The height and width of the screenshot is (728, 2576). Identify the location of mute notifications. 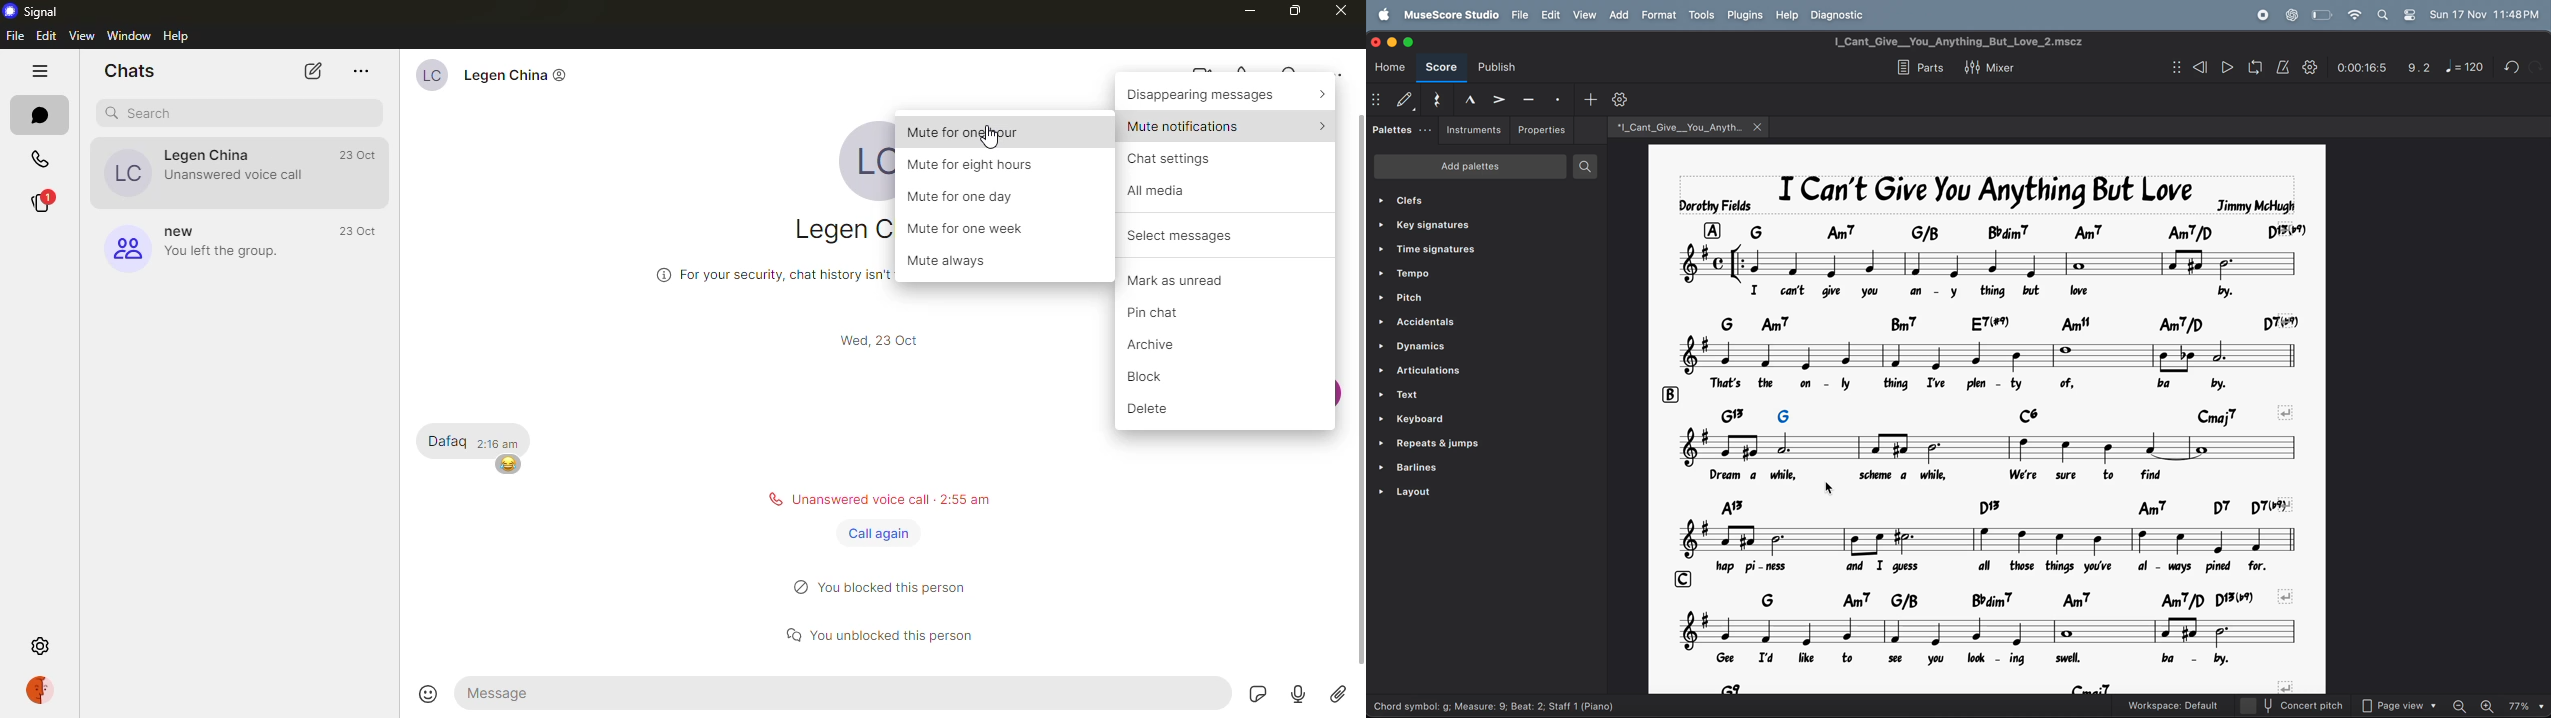
(1229, 124).